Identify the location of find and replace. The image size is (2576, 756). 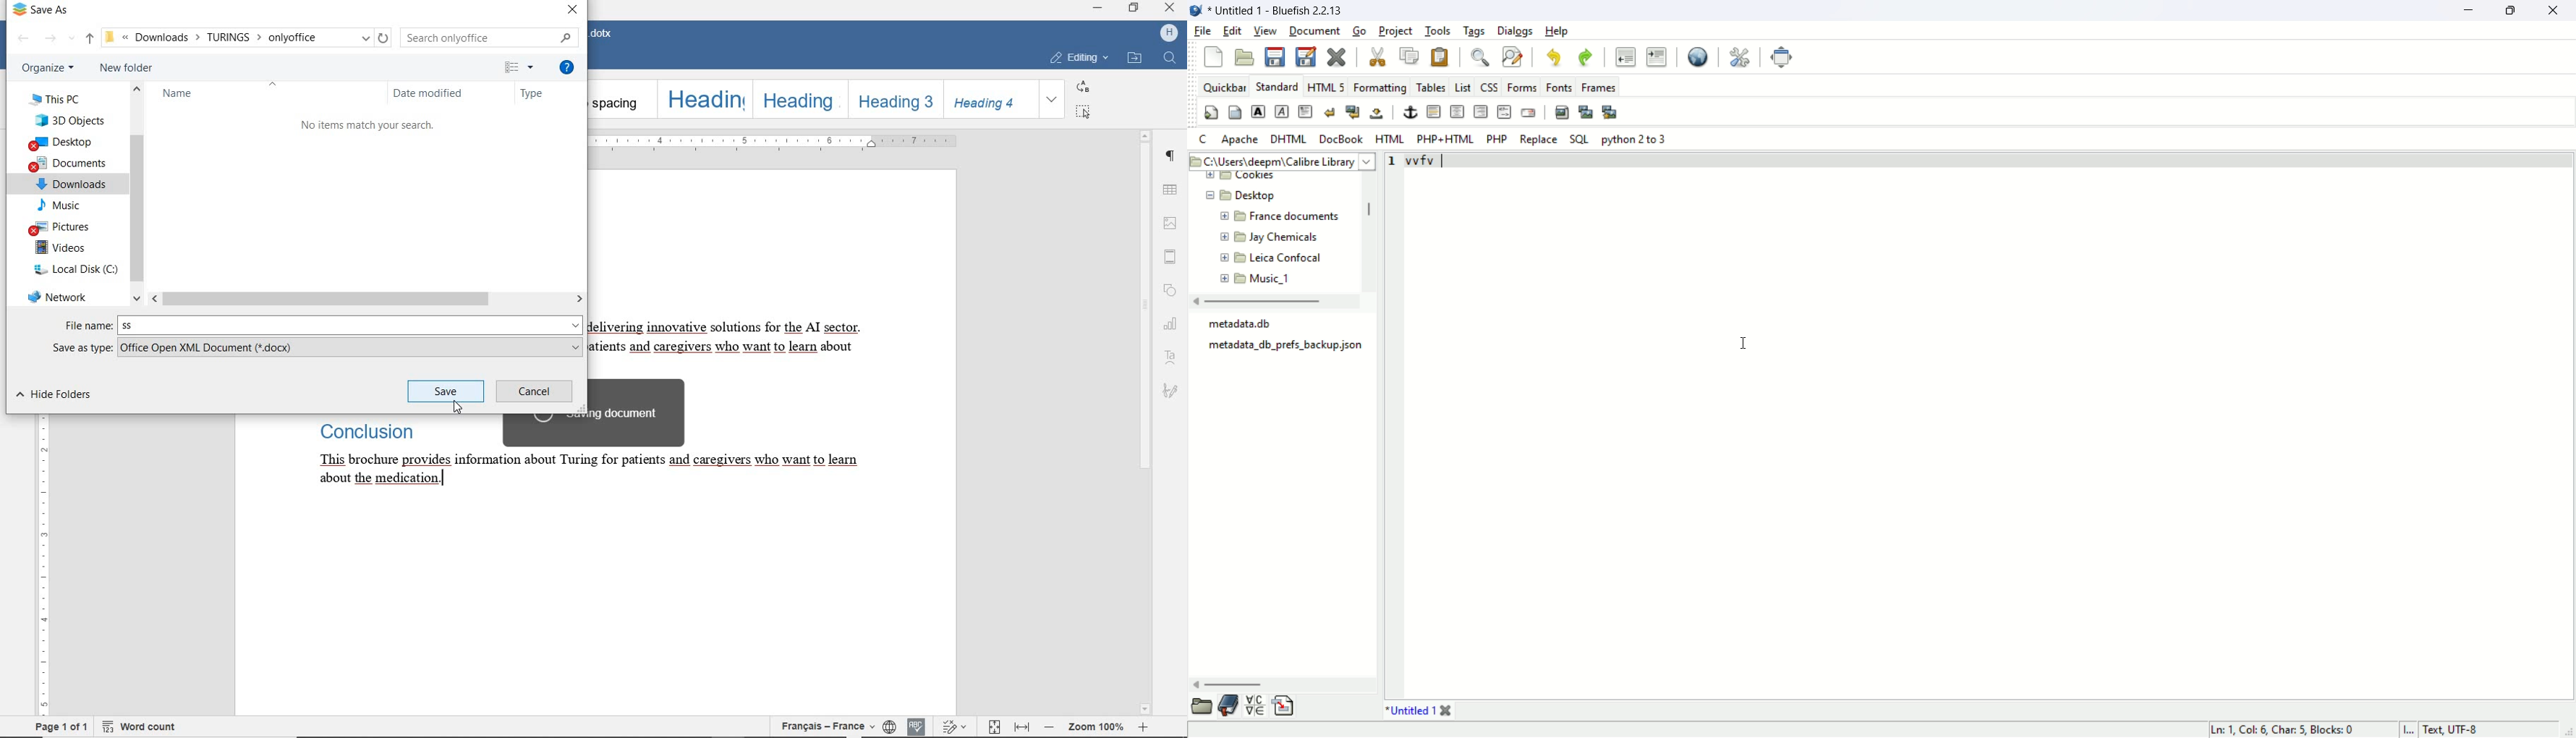
(1516, 56).